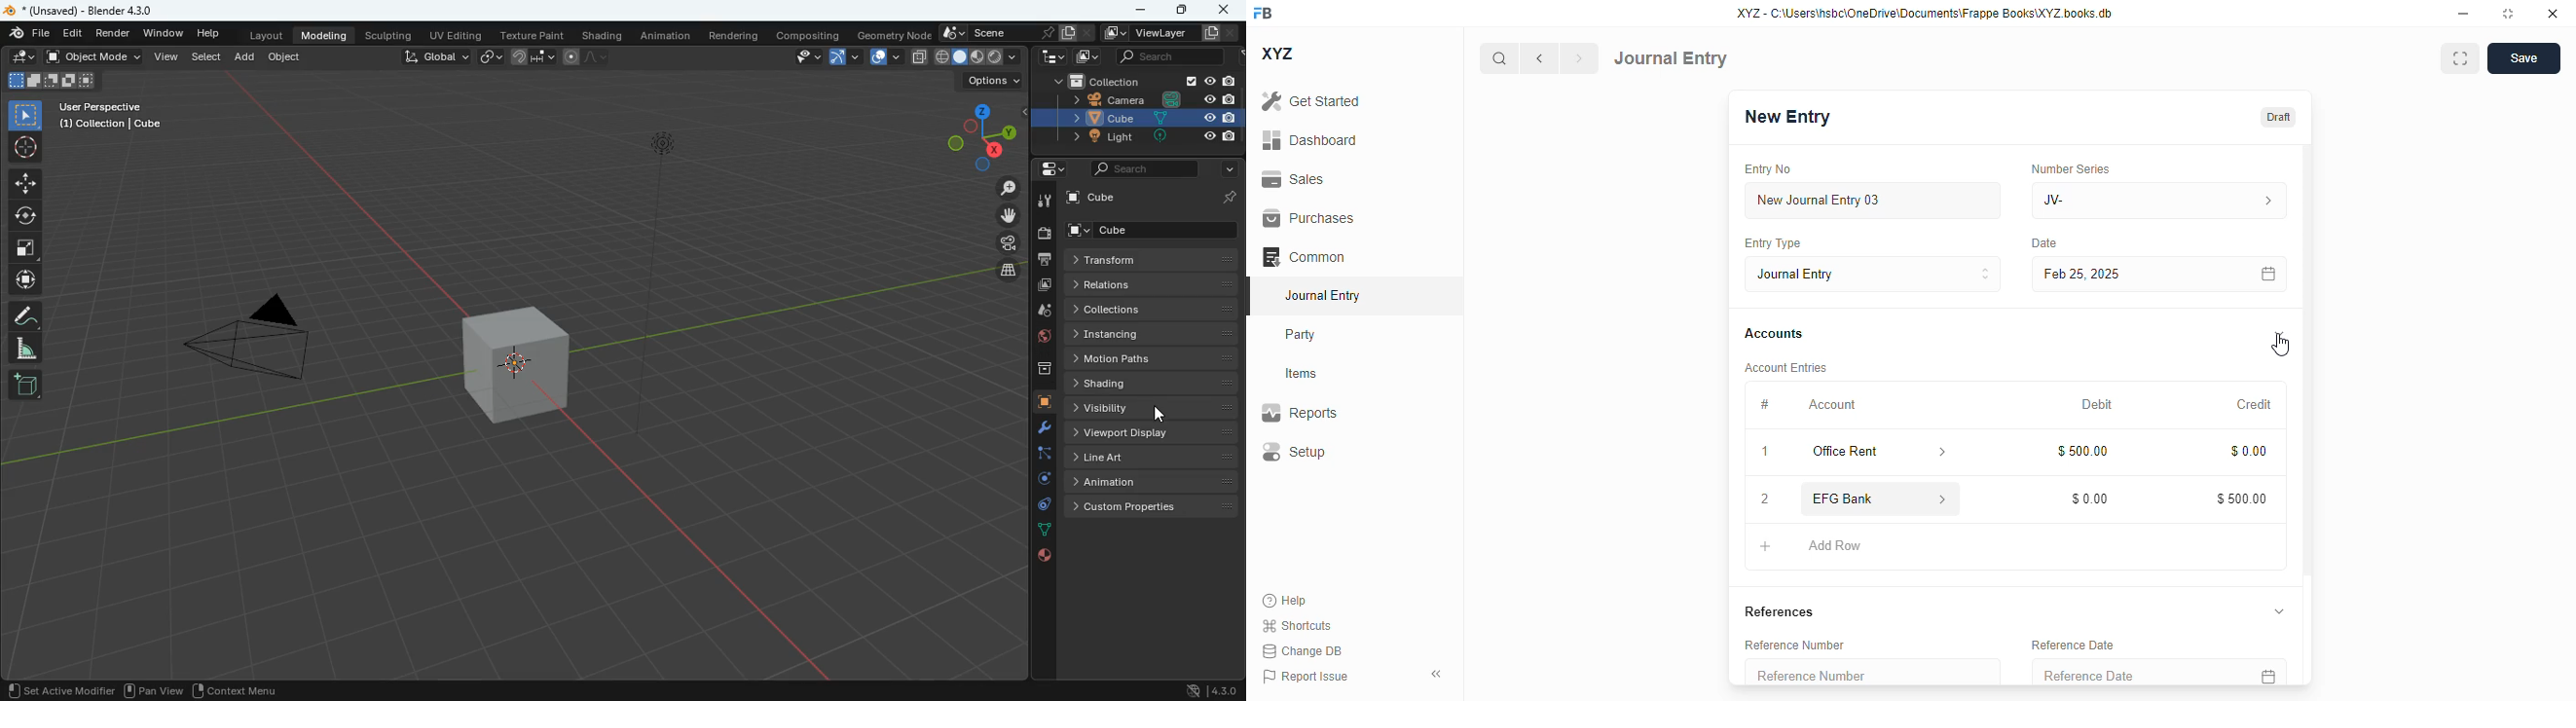 The height and width of the screenshot is (728, 2576). I want to click on common, so click(1304, 257).